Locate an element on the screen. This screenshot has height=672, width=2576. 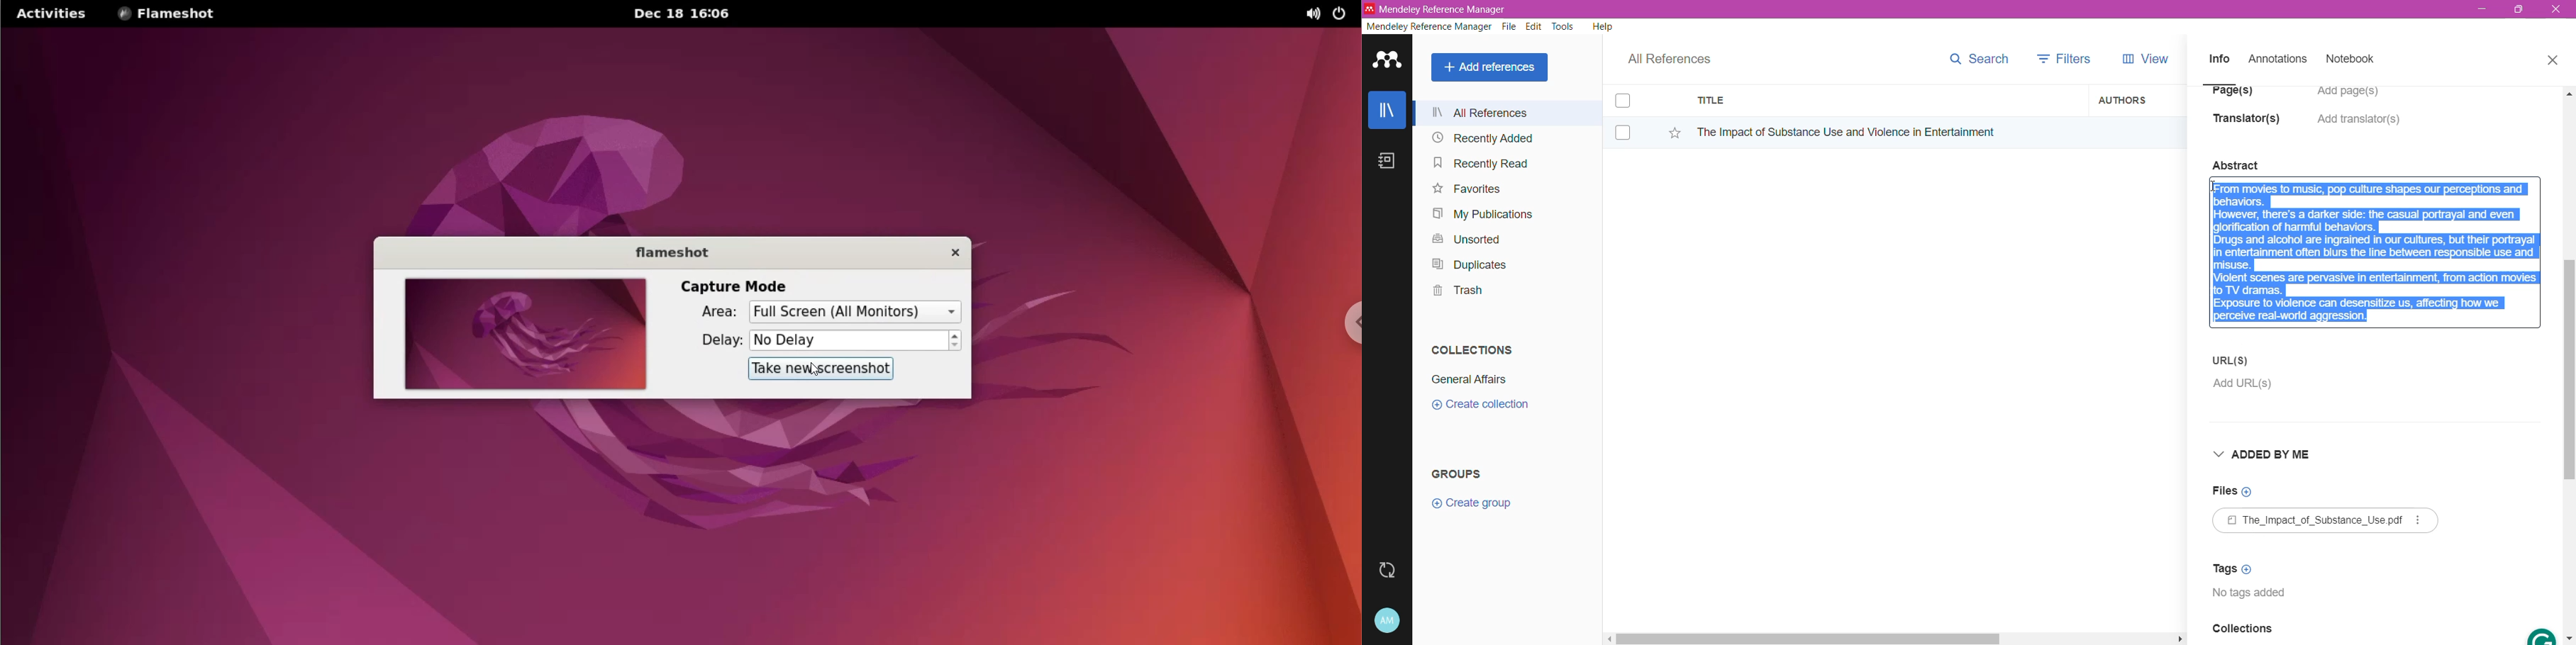
Click to Add Tags is located at coordinates (2237, 568).